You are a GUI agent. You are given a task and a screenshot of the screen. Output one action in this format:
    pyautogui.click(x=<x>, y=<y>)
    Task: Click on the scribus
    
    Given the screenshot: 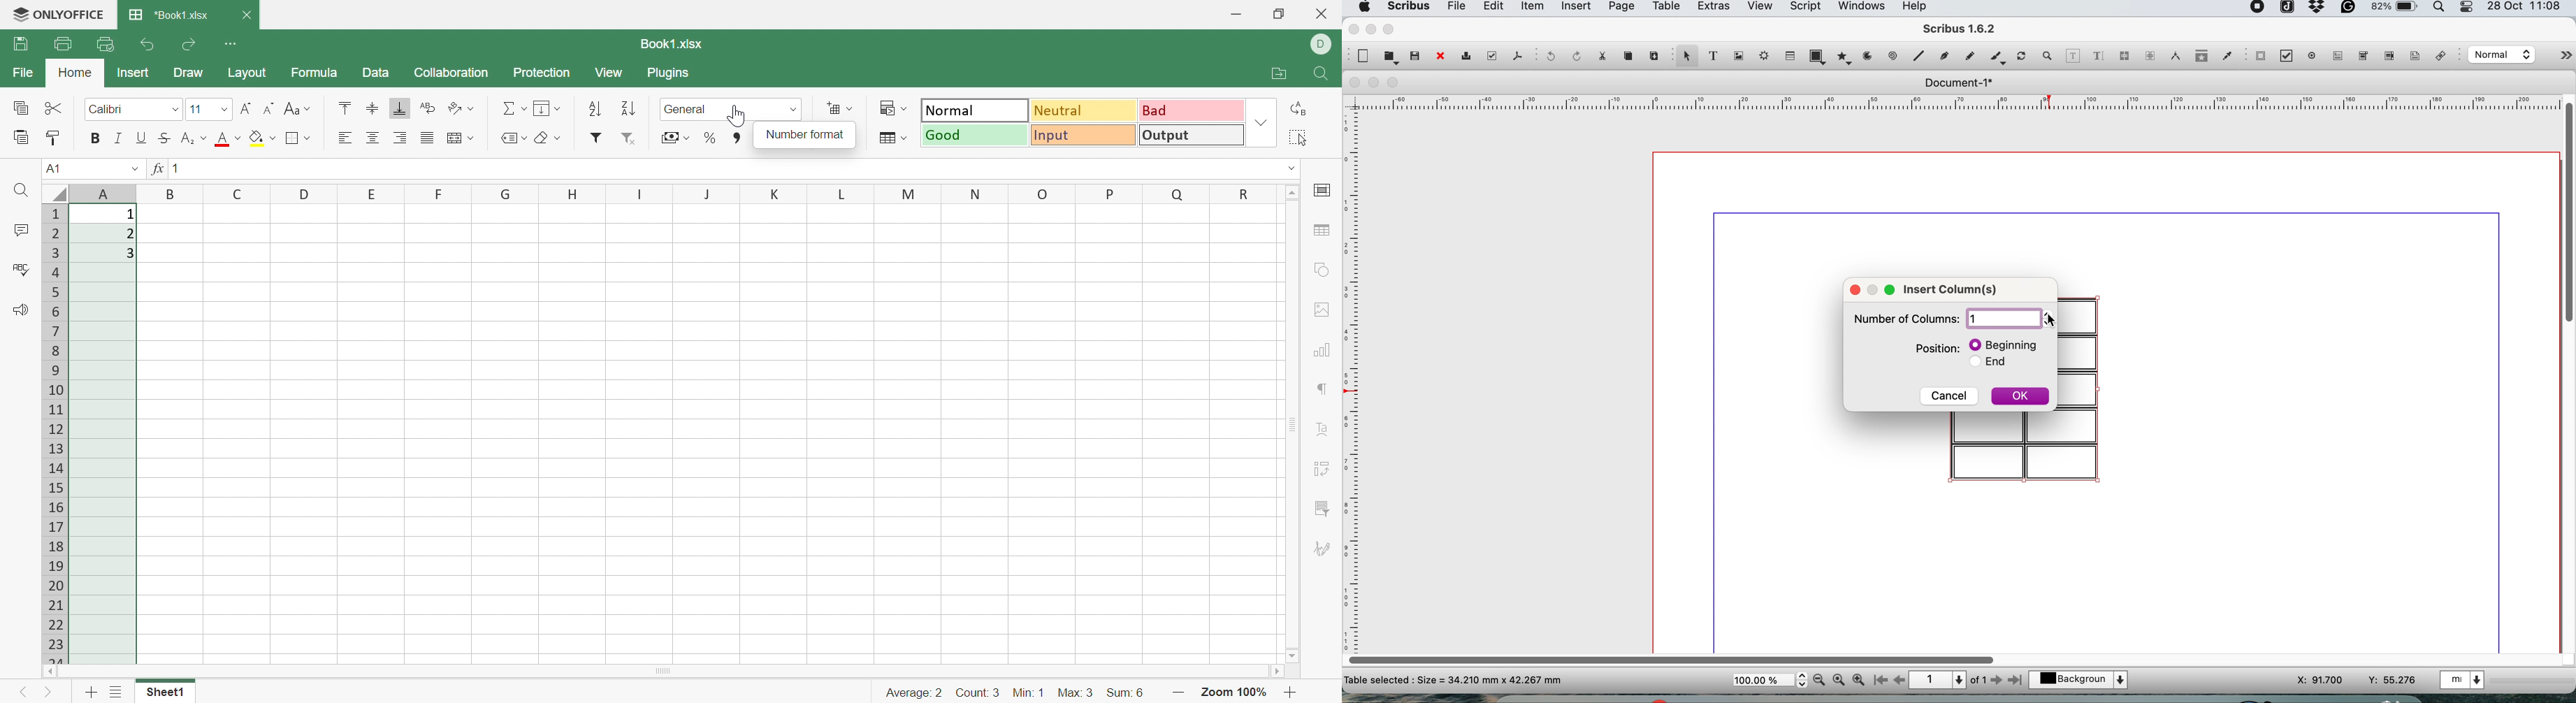 What is the action you would take?
    pyautogui.click(x=1407, y=8)
    